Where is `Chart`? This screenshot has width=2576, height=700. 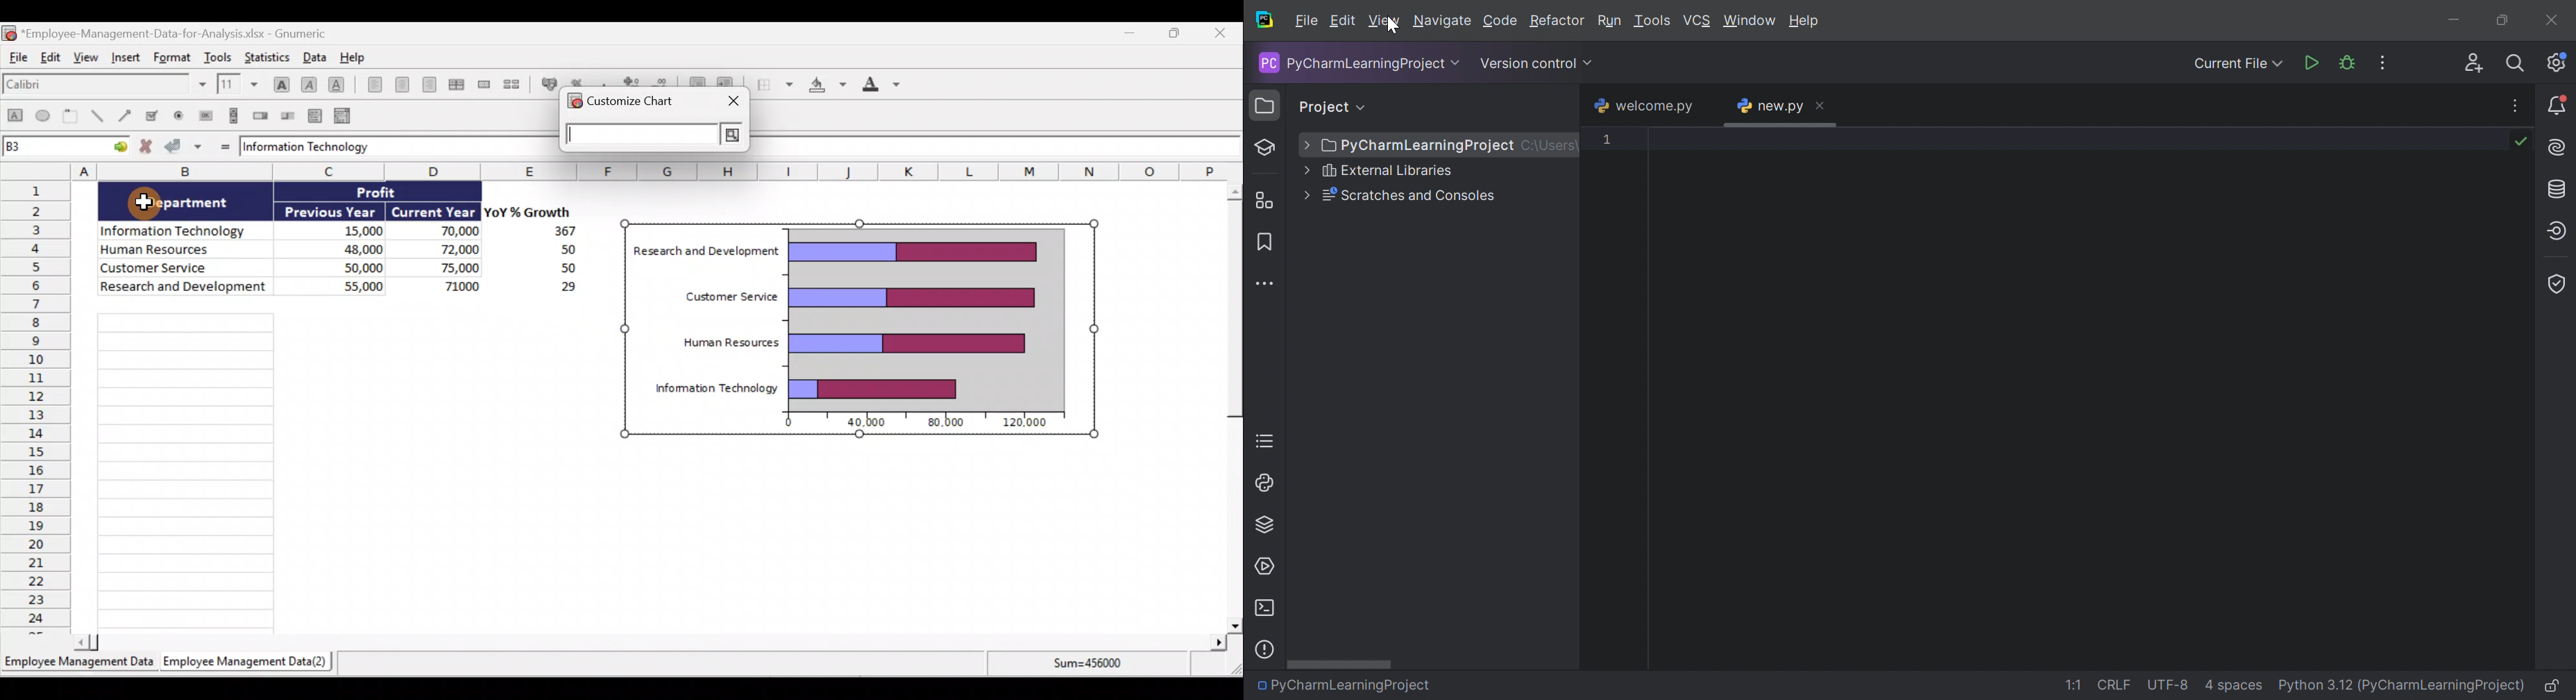 Chart is located at coordinates (856, 329).